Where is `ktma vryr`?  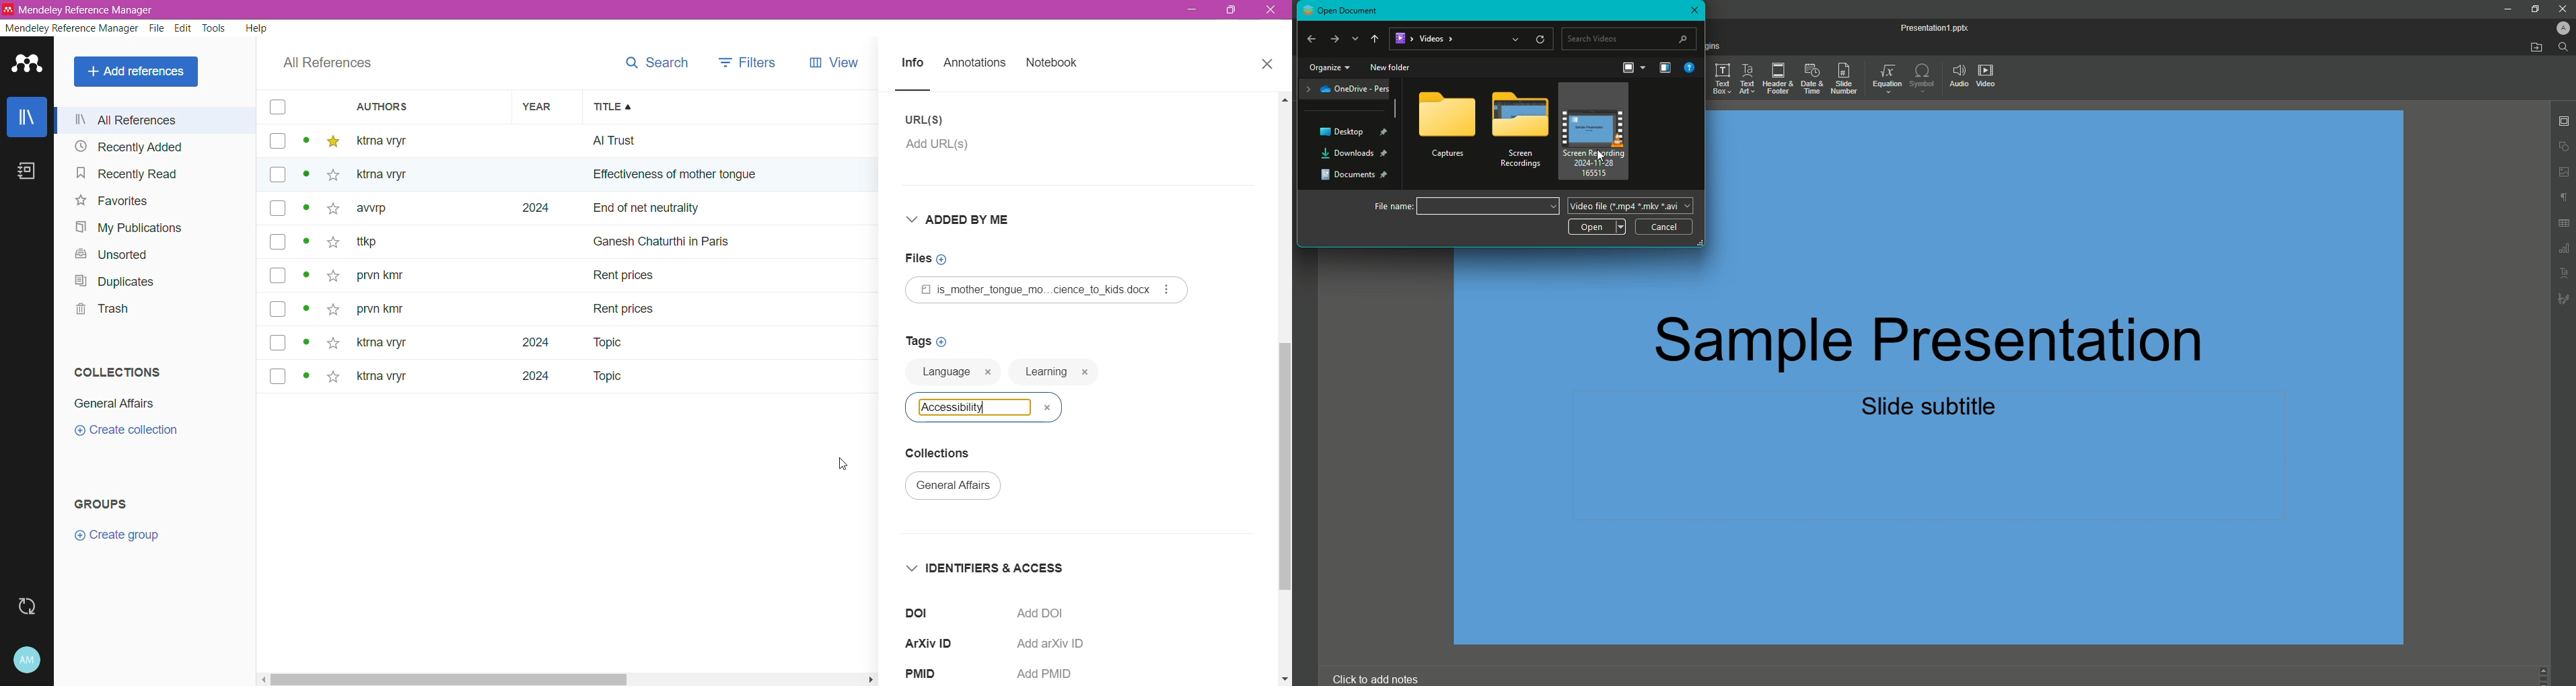
ktma vryr is located at coordinates (382, 379).